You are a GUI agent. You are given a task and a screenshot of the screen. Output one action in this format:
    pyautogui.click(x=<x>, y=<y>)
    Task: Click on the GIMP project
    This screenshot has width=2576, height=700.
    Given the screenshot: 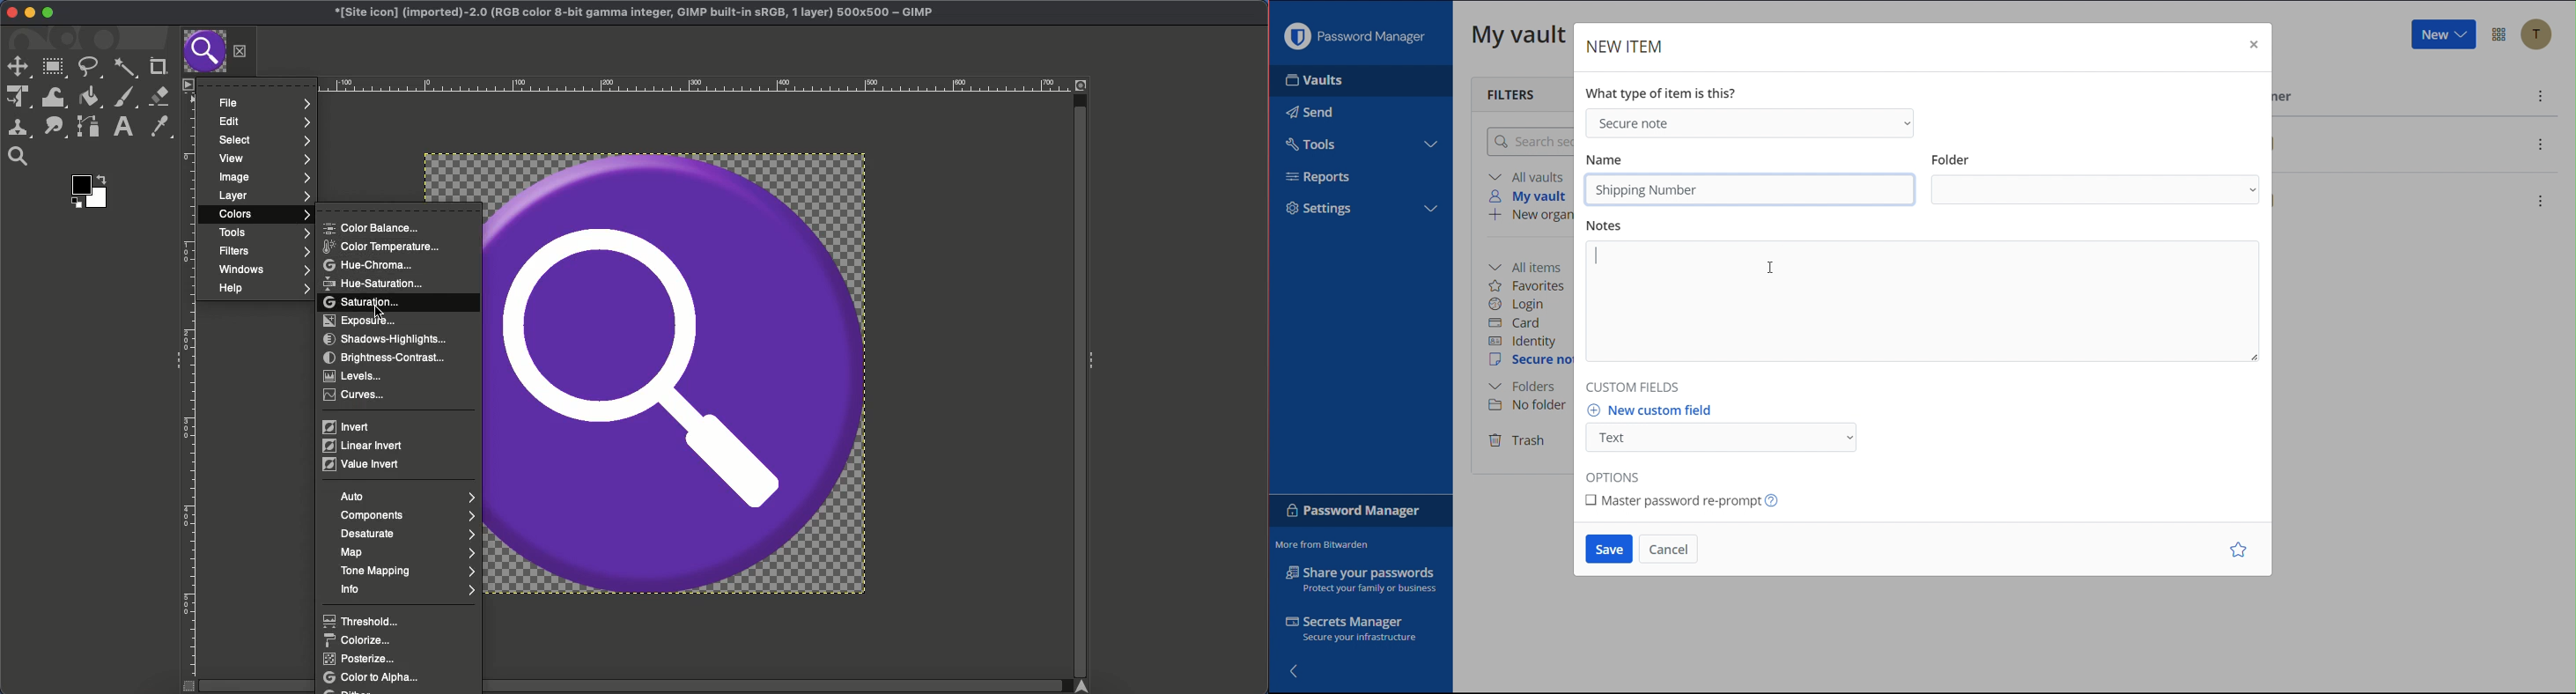 What is the action you would take?
    pyautogui.click(x=638, y=11)
    